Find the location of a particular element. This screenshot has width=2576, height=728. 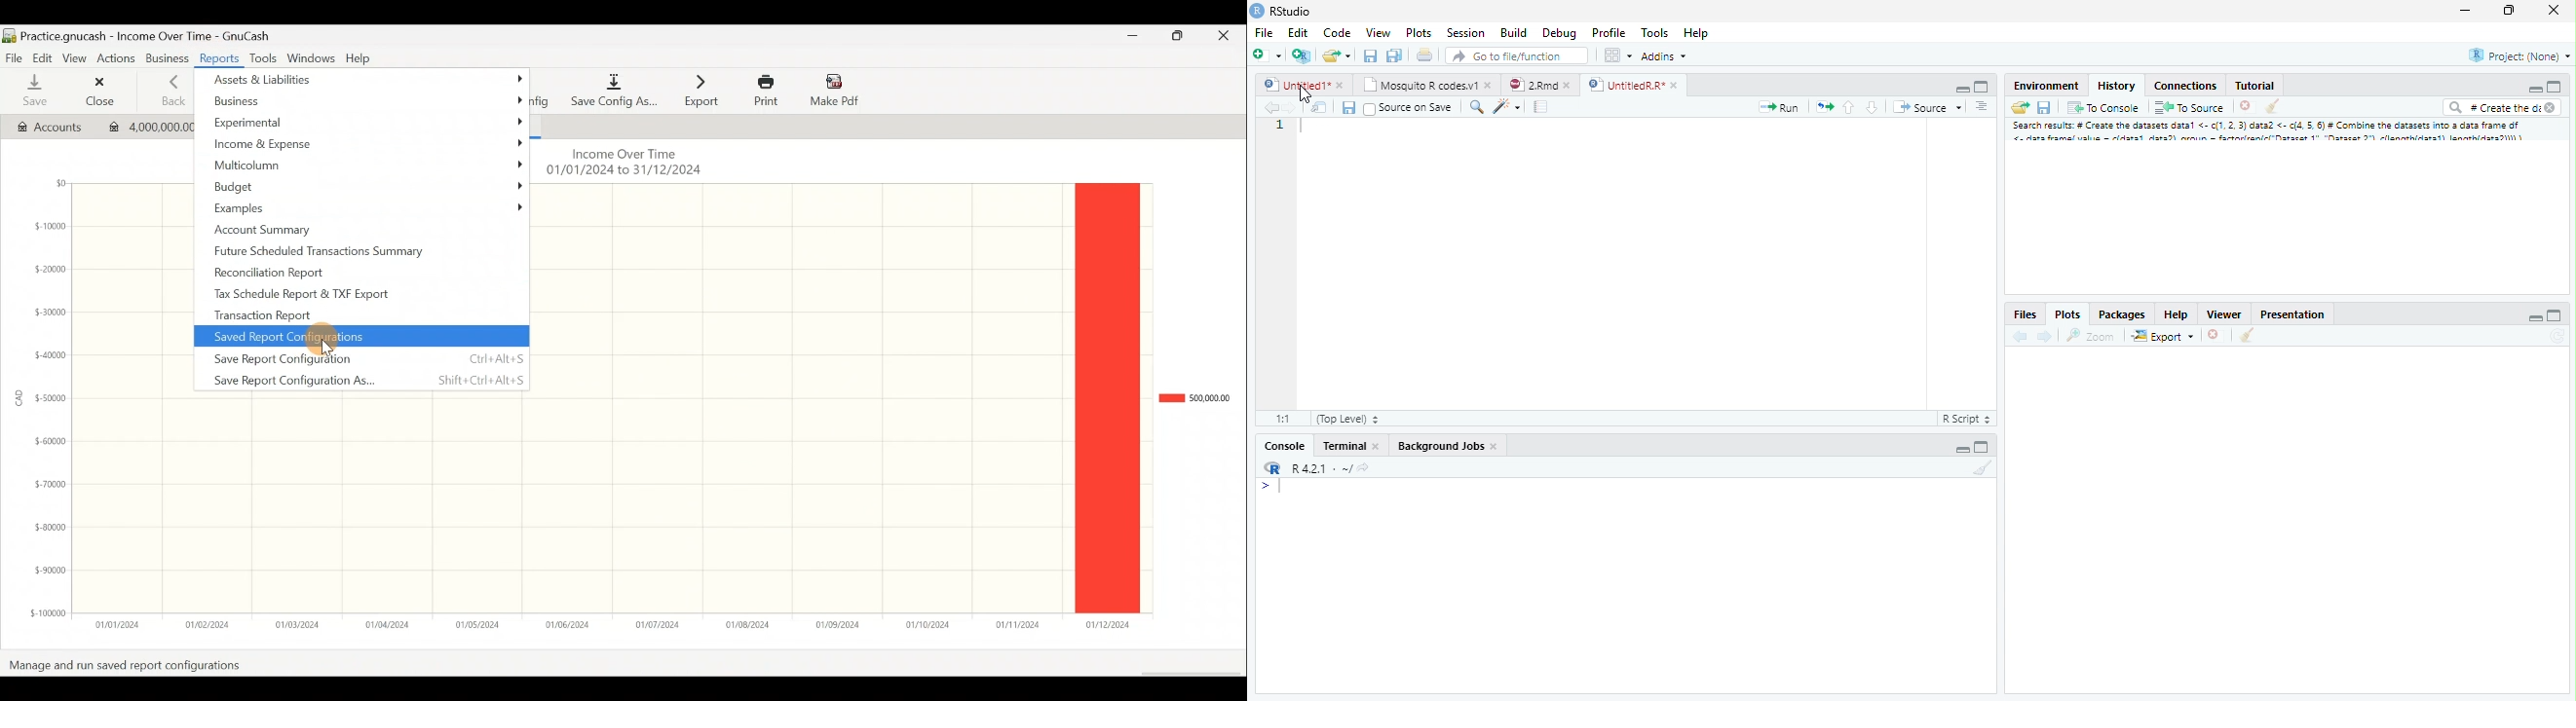

Workspace pane is located at coordinates (1618, 56).